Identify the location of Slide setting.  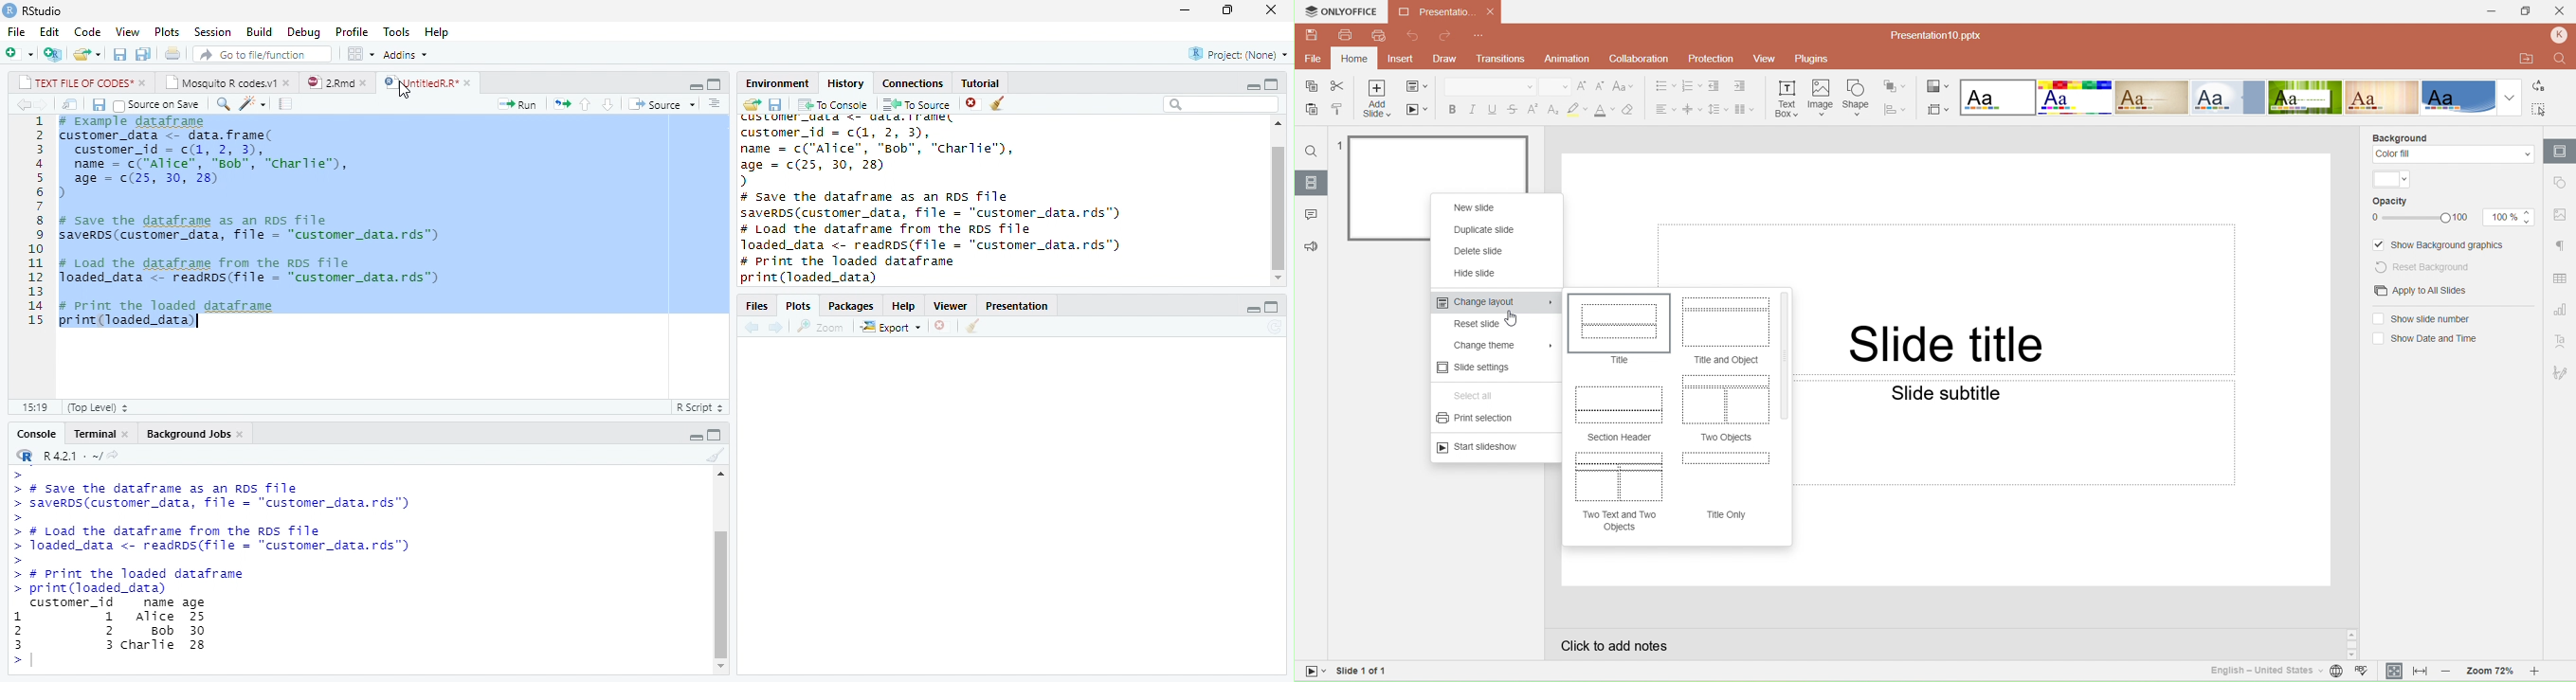
(2560, 184).